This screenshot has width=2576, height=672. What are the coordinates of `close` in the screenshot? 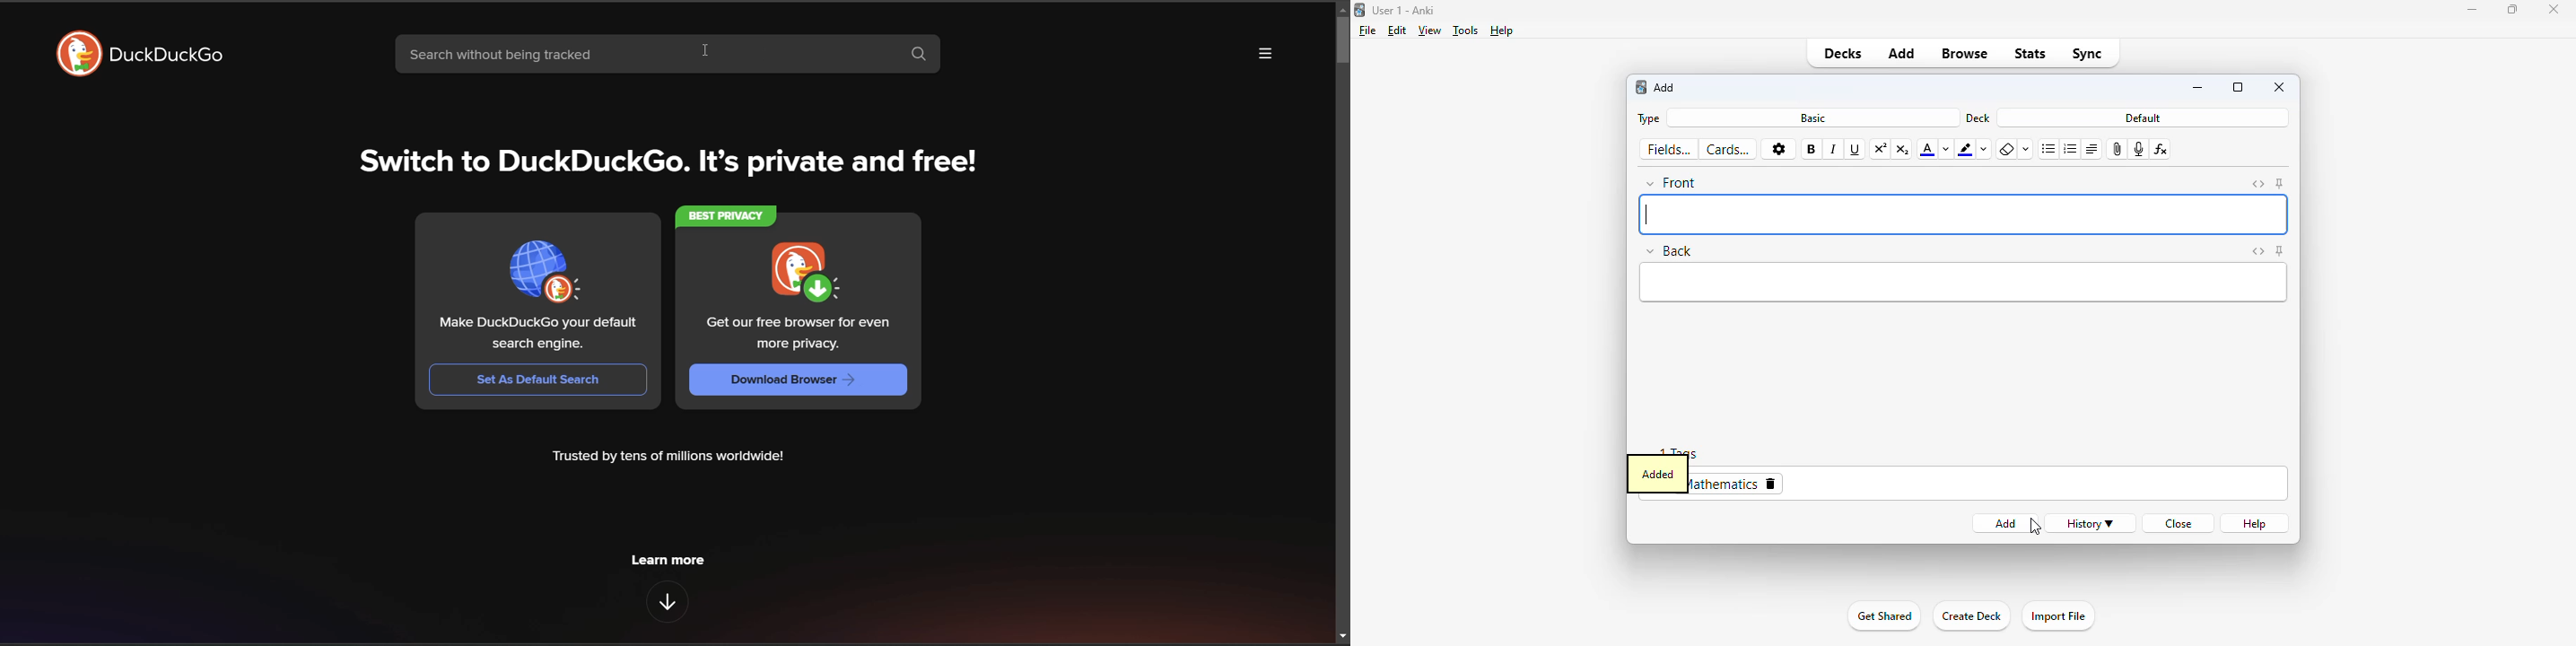 It's located at (2280, 86).